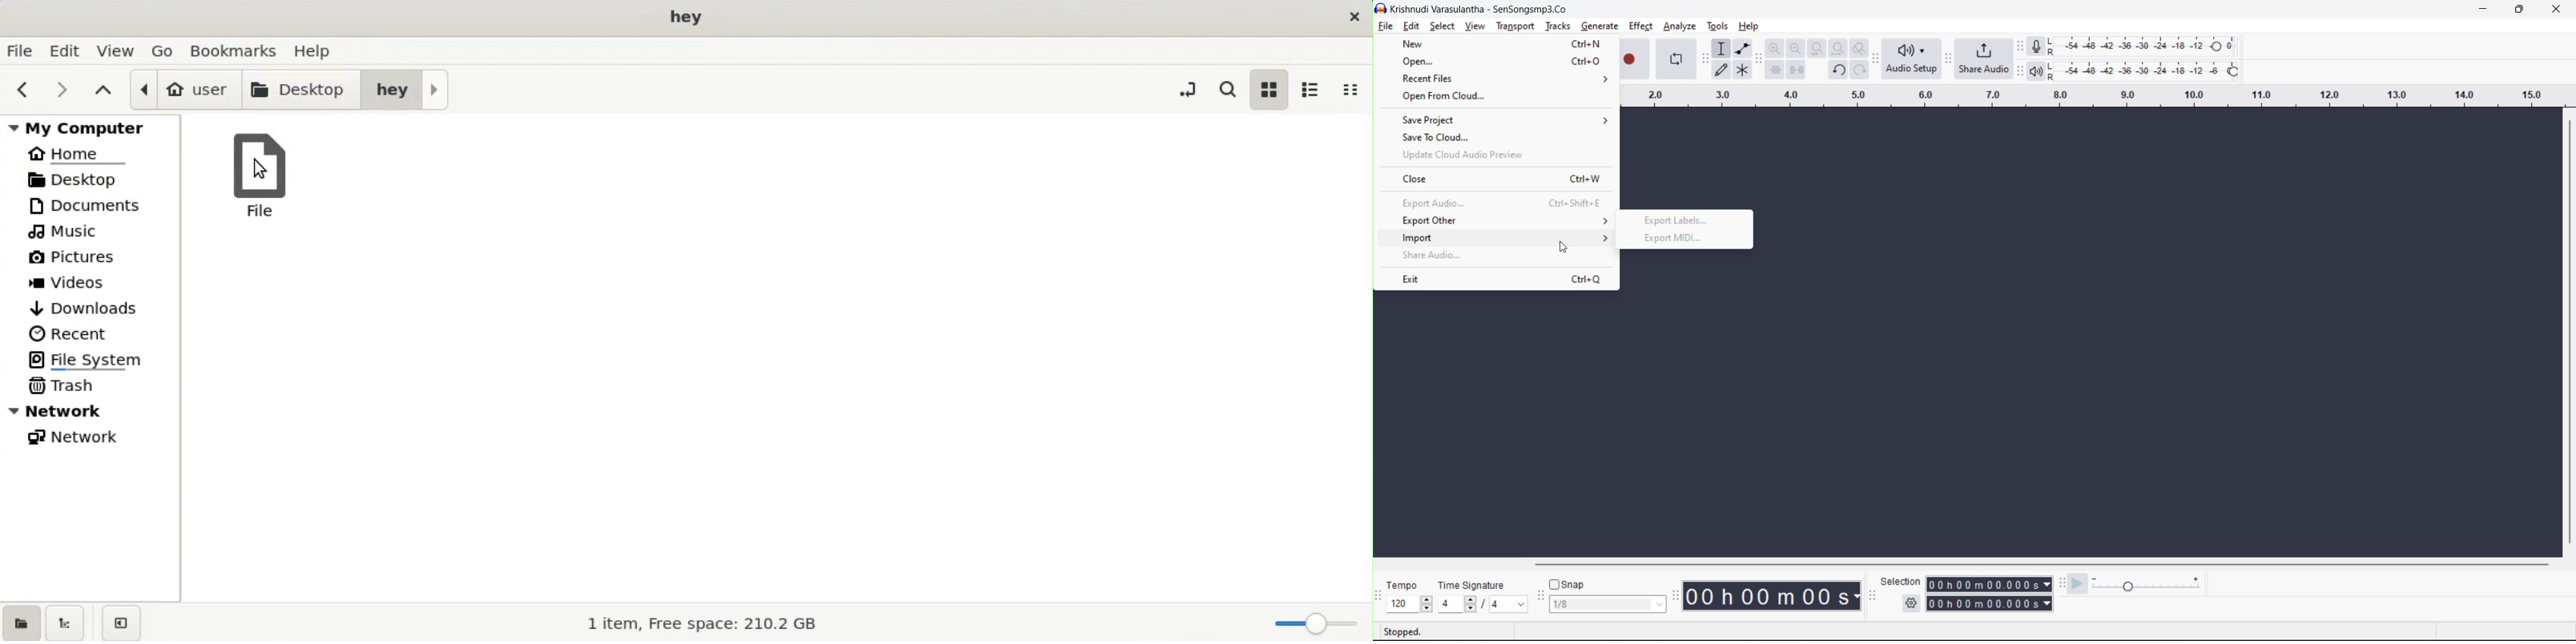 This screenshot has height=644, width=2576. Describe the element at coordinates (1819, 49) in the screenshot. I see `fit selection to width` at that location.